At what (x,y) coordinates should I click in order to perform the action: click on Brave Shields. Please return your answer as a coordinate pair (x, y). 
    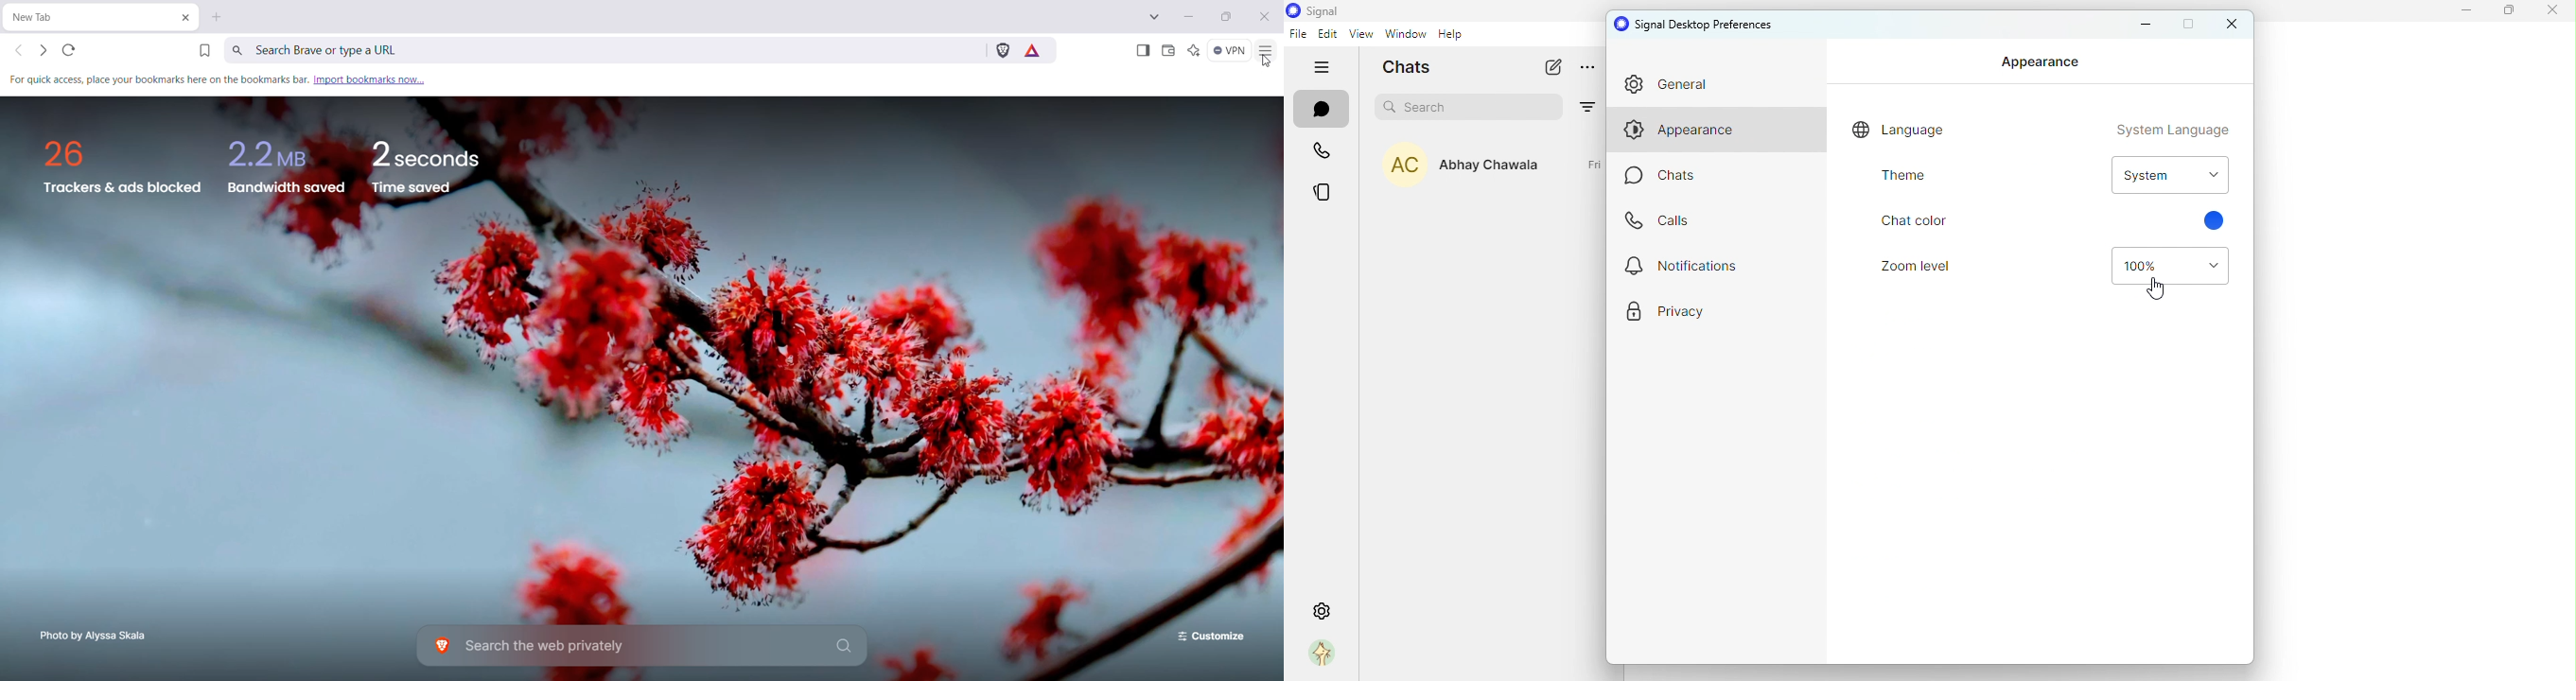
    Looking at the image, I should click on (1002, 50).